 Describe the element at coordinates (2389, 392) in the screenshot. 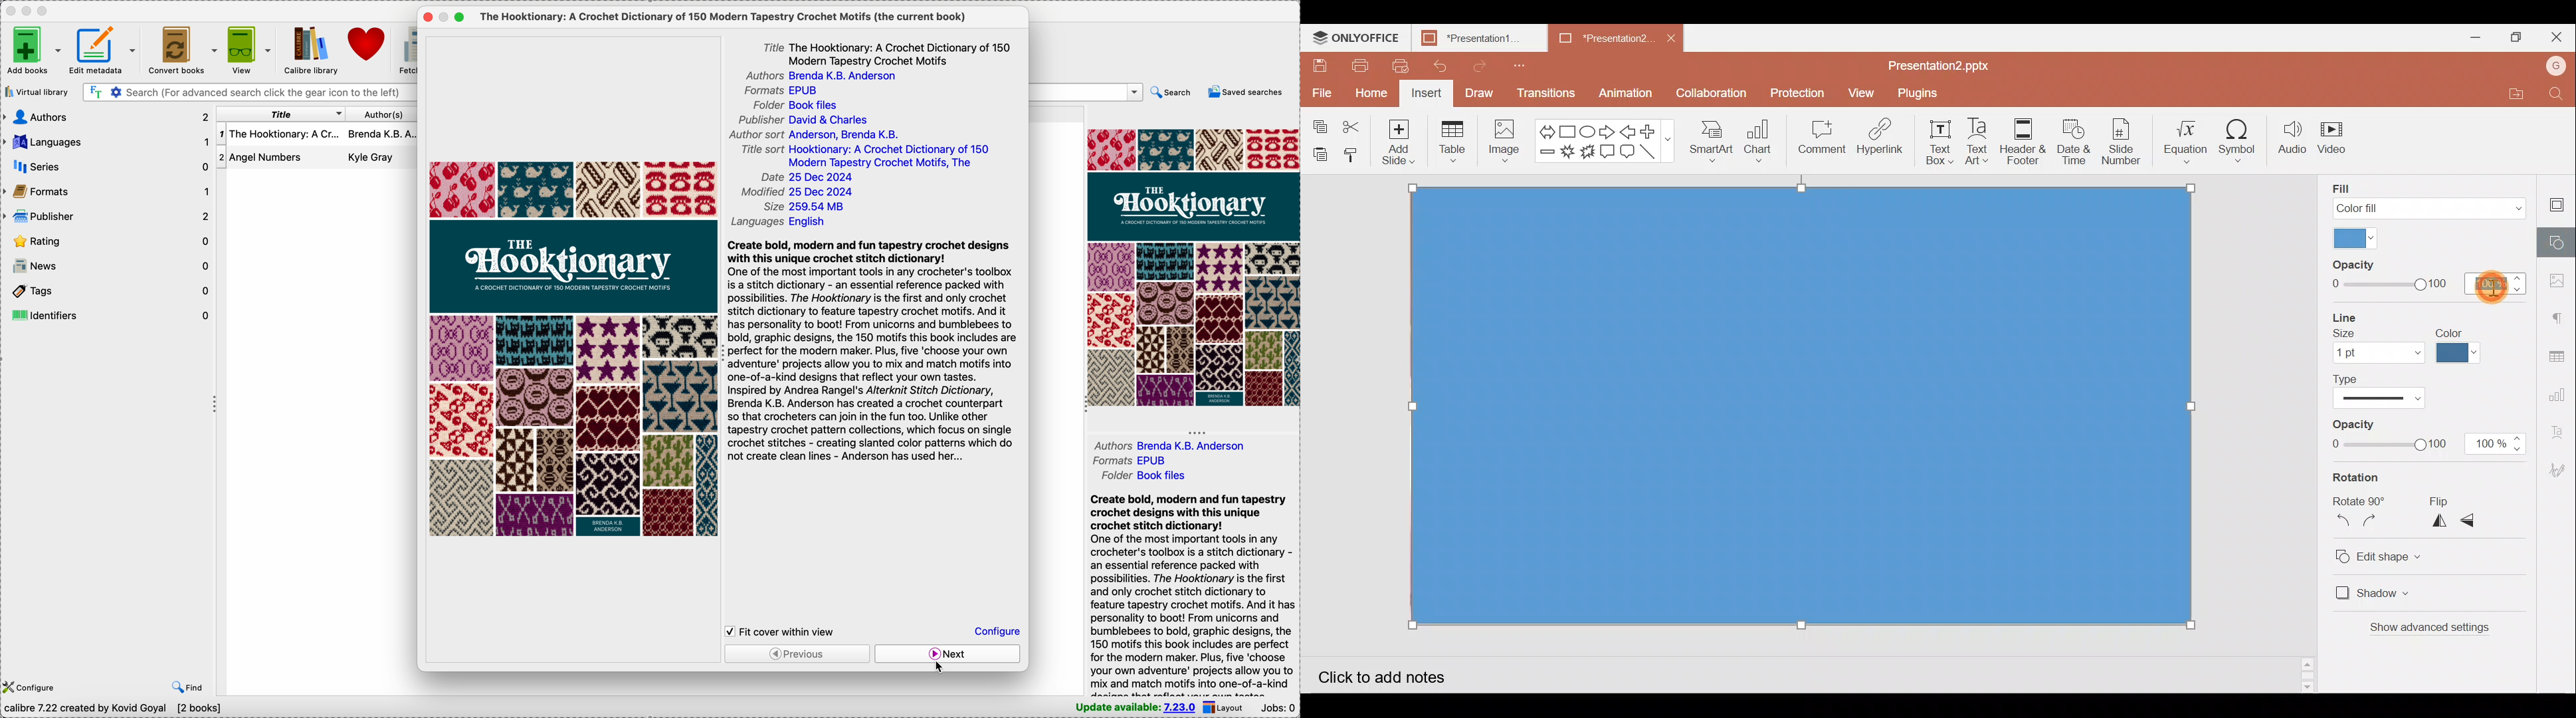

I see `Line type` at that location.